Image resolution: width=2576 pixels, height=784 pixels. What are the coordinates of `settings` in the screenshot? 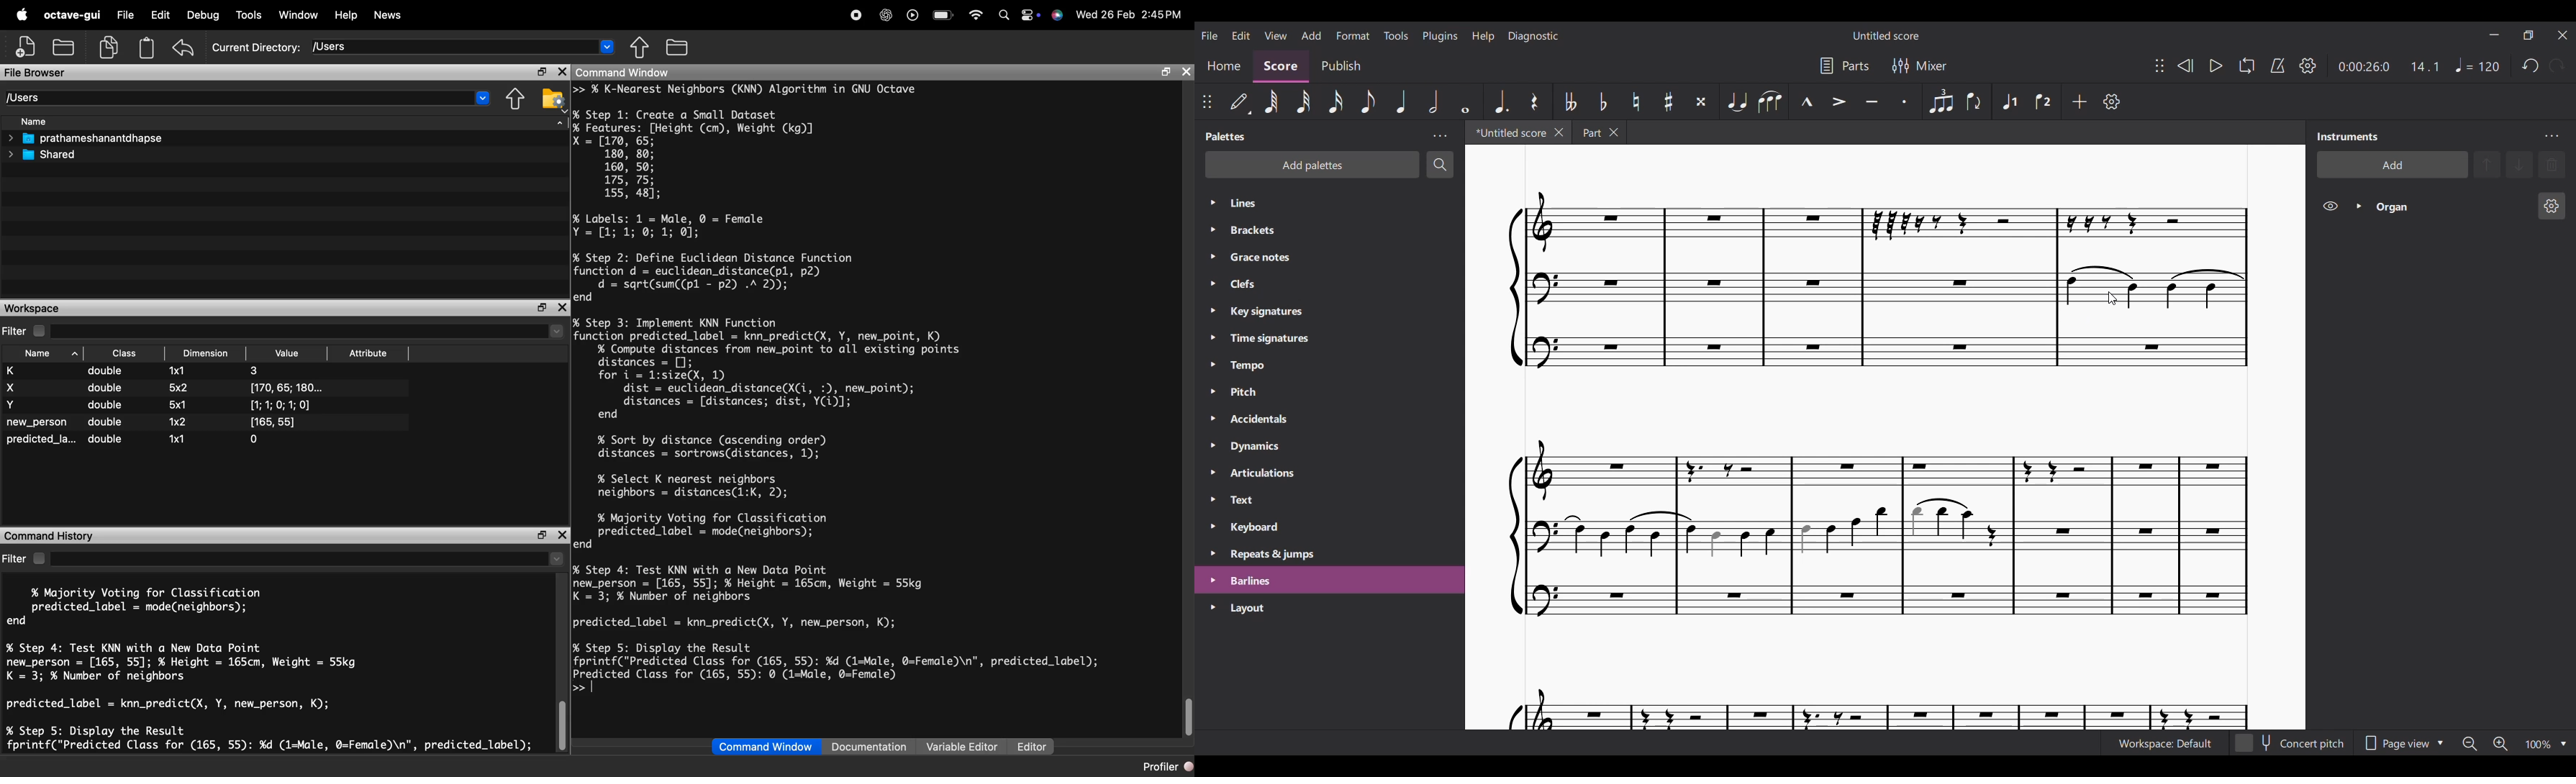 It's located at (552, 104).